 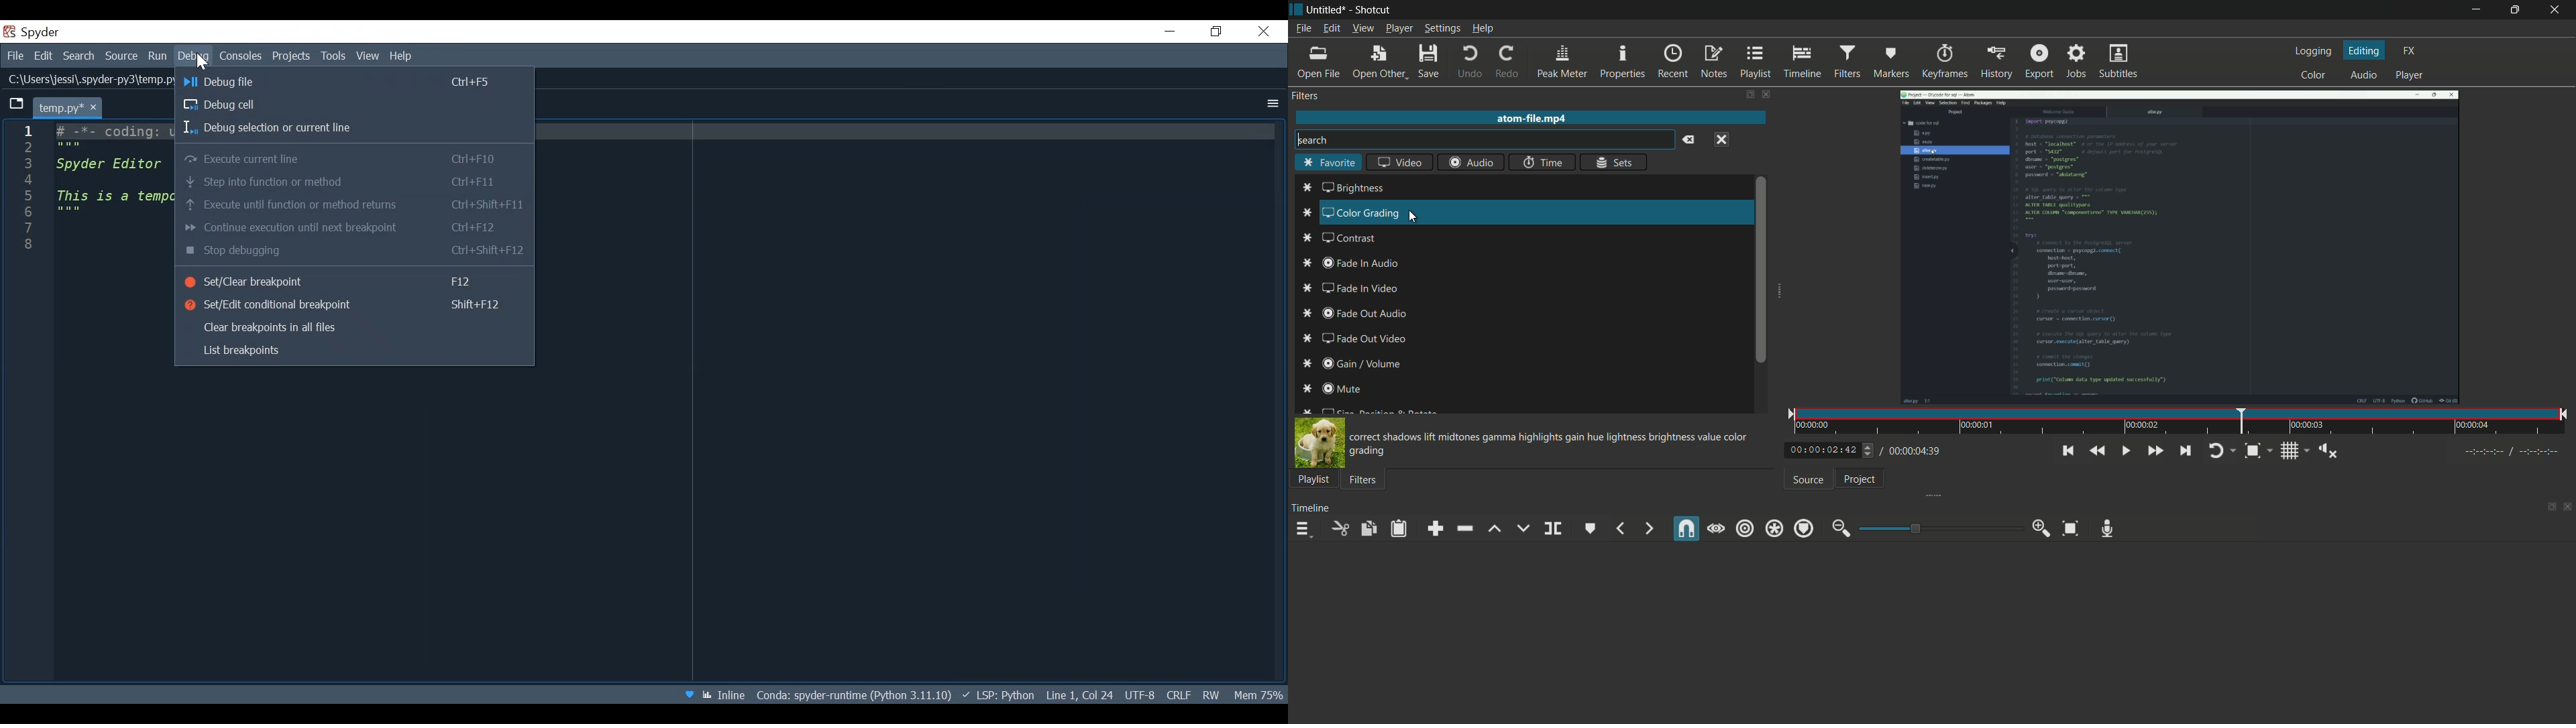 What do you see at coordinates (1529, 119) in the screenshot?
I see `imported file name` at bounding box center [1529, 119].